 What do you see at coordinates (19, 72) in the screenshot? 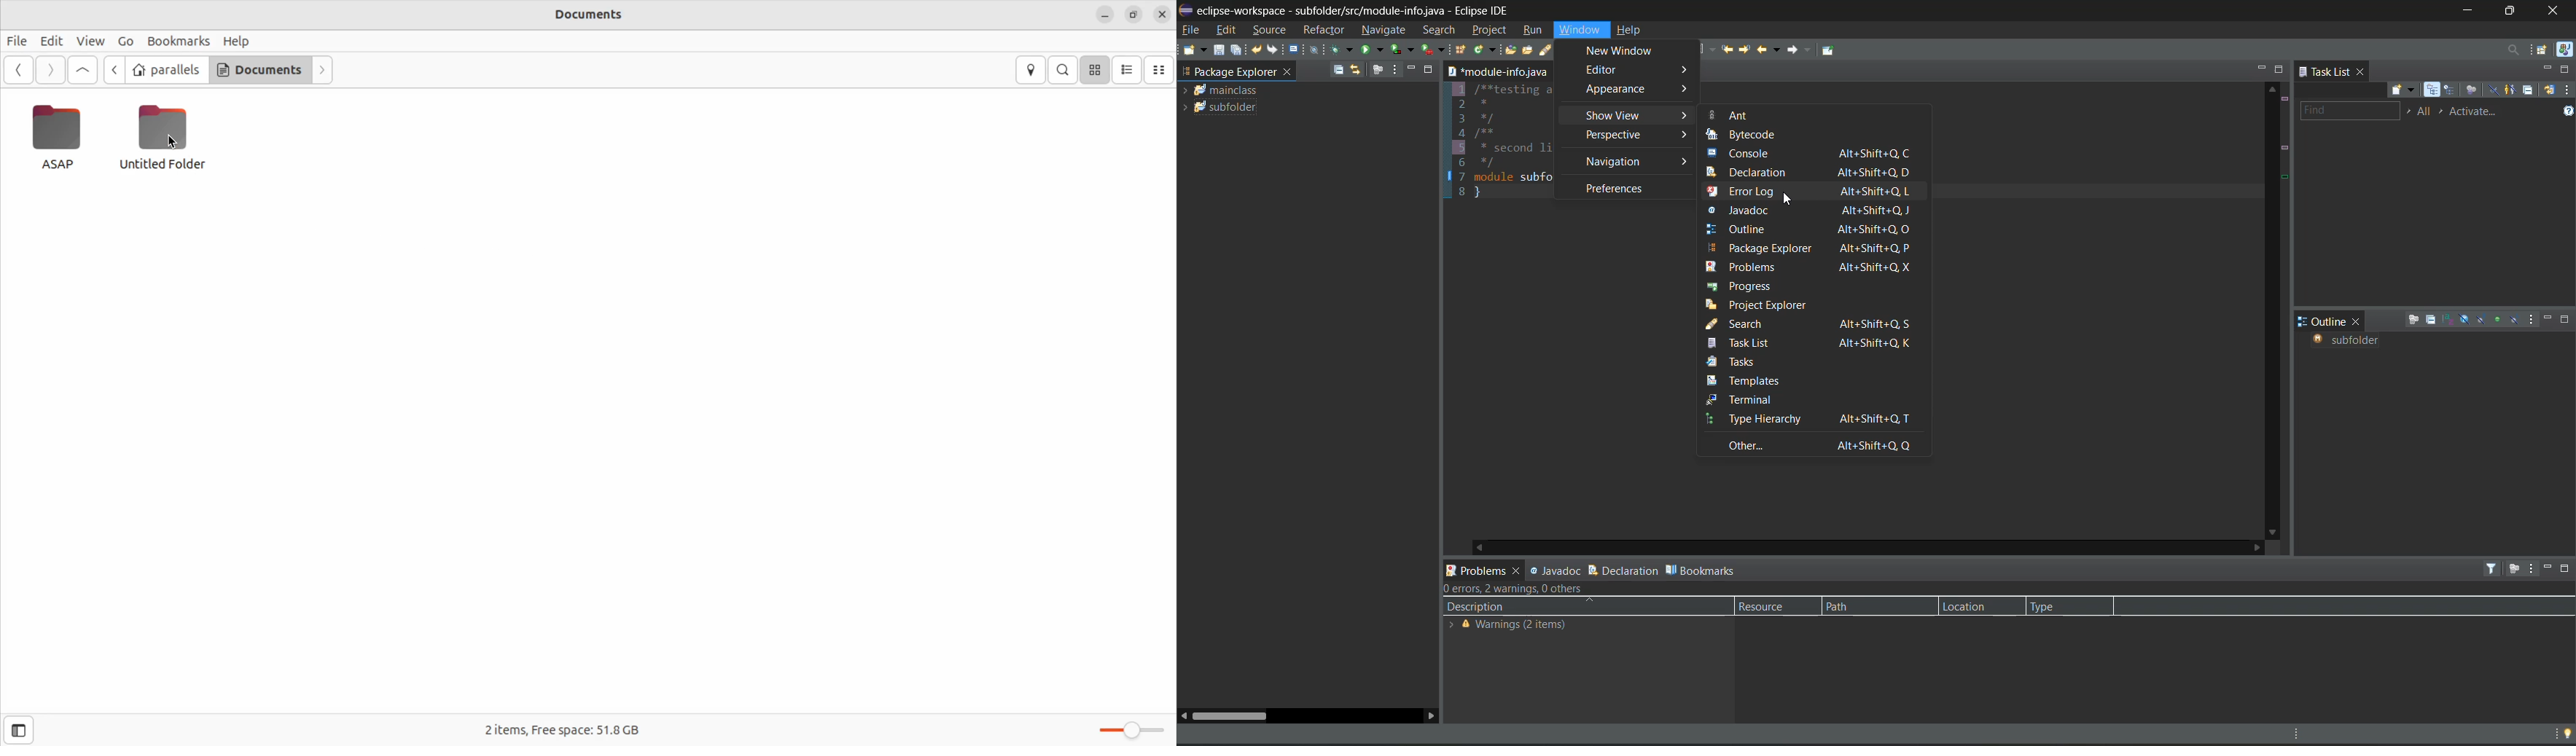
I see `back` at bounding box center [19, 72].